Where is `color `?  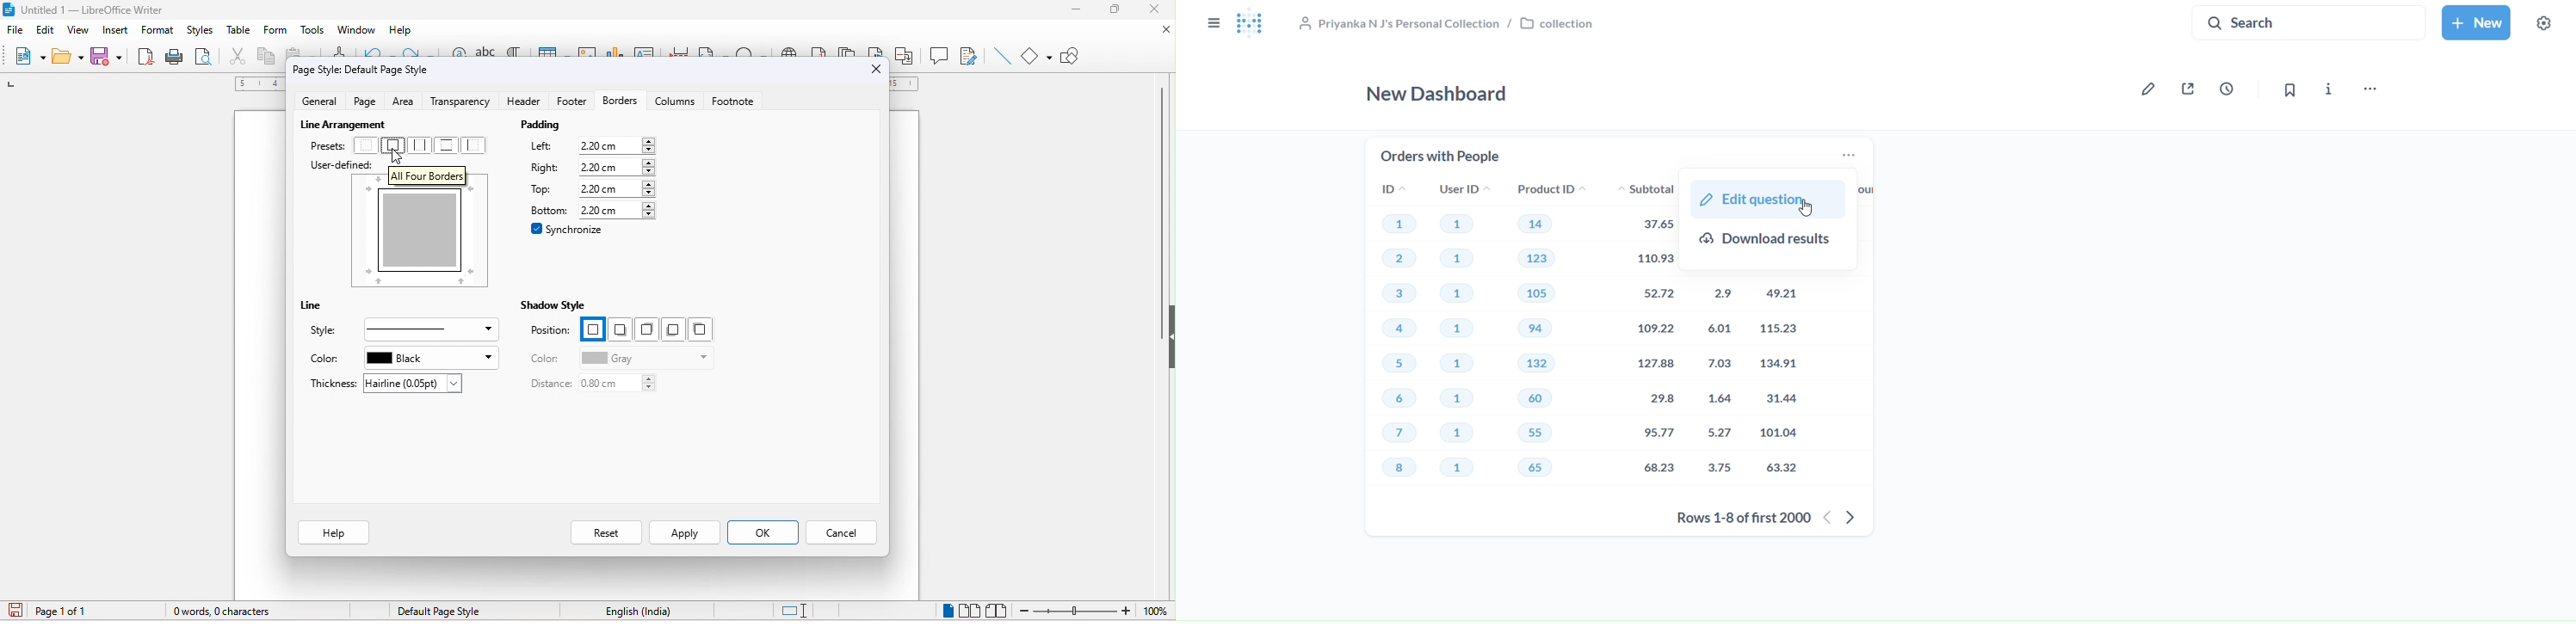
color  is located at coordinates (327, 359).